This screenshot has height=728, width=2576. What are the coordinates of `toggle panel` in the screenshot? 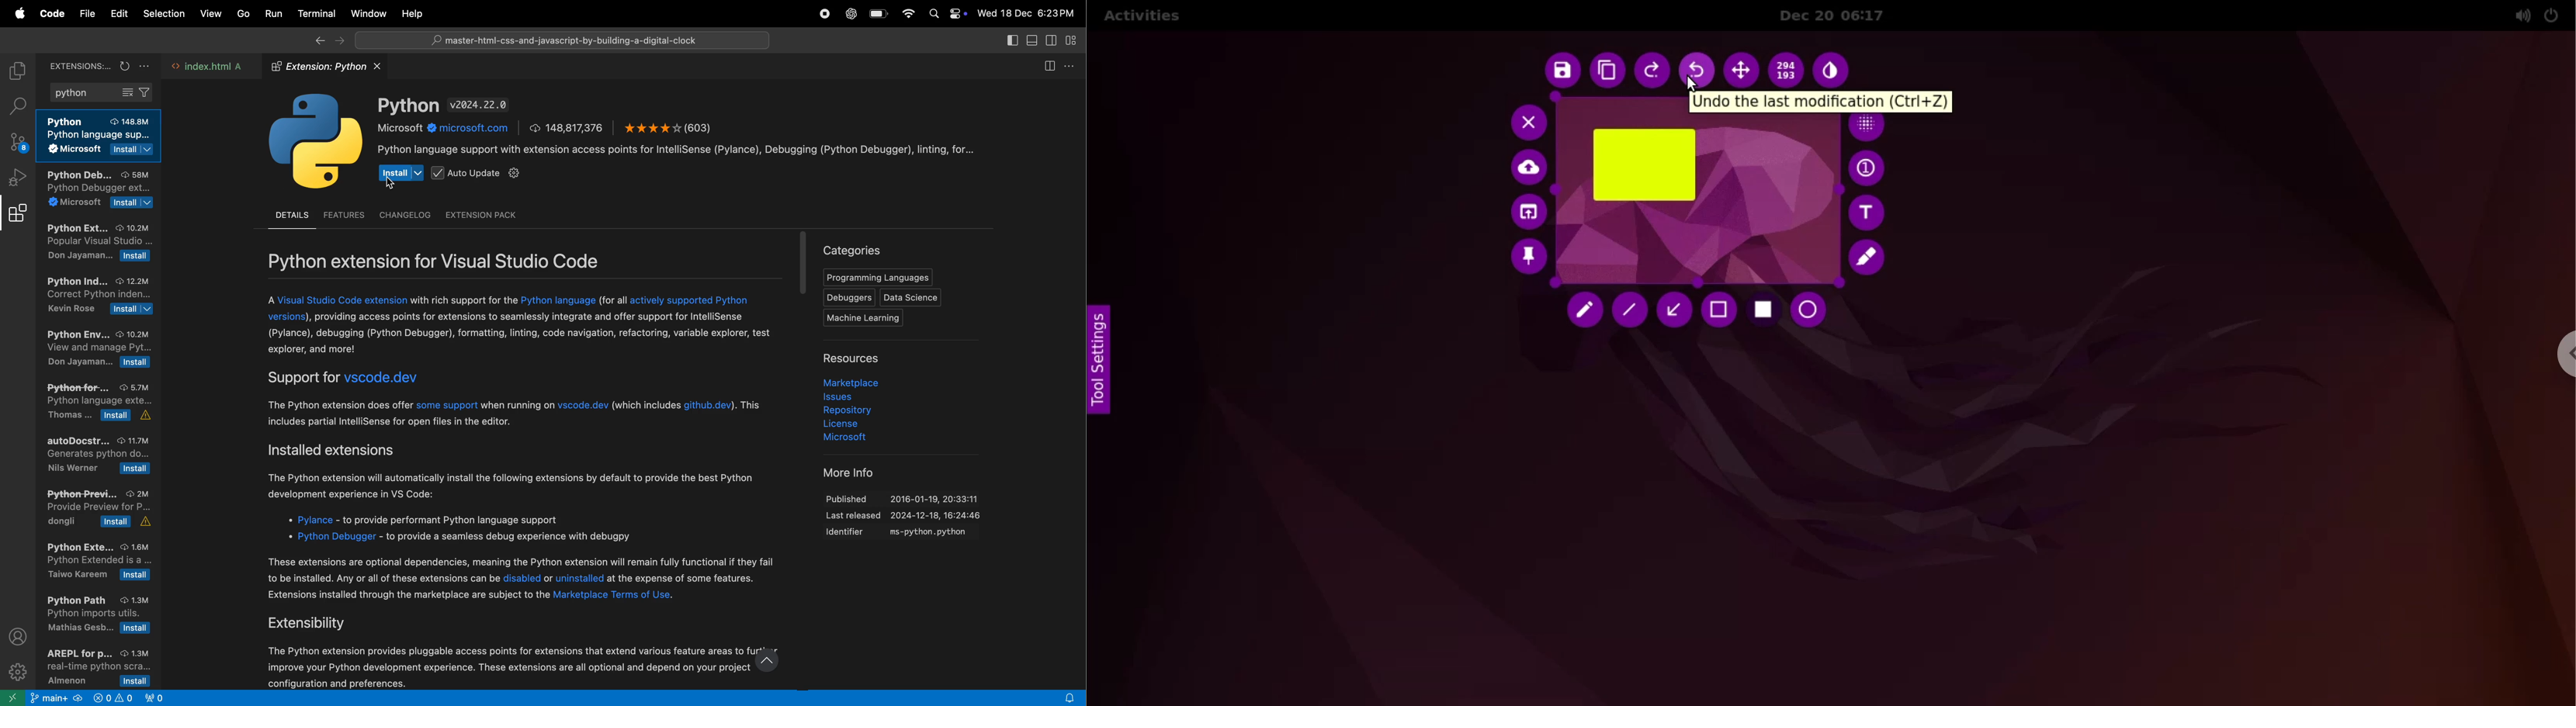 It's located at (1033, 41).